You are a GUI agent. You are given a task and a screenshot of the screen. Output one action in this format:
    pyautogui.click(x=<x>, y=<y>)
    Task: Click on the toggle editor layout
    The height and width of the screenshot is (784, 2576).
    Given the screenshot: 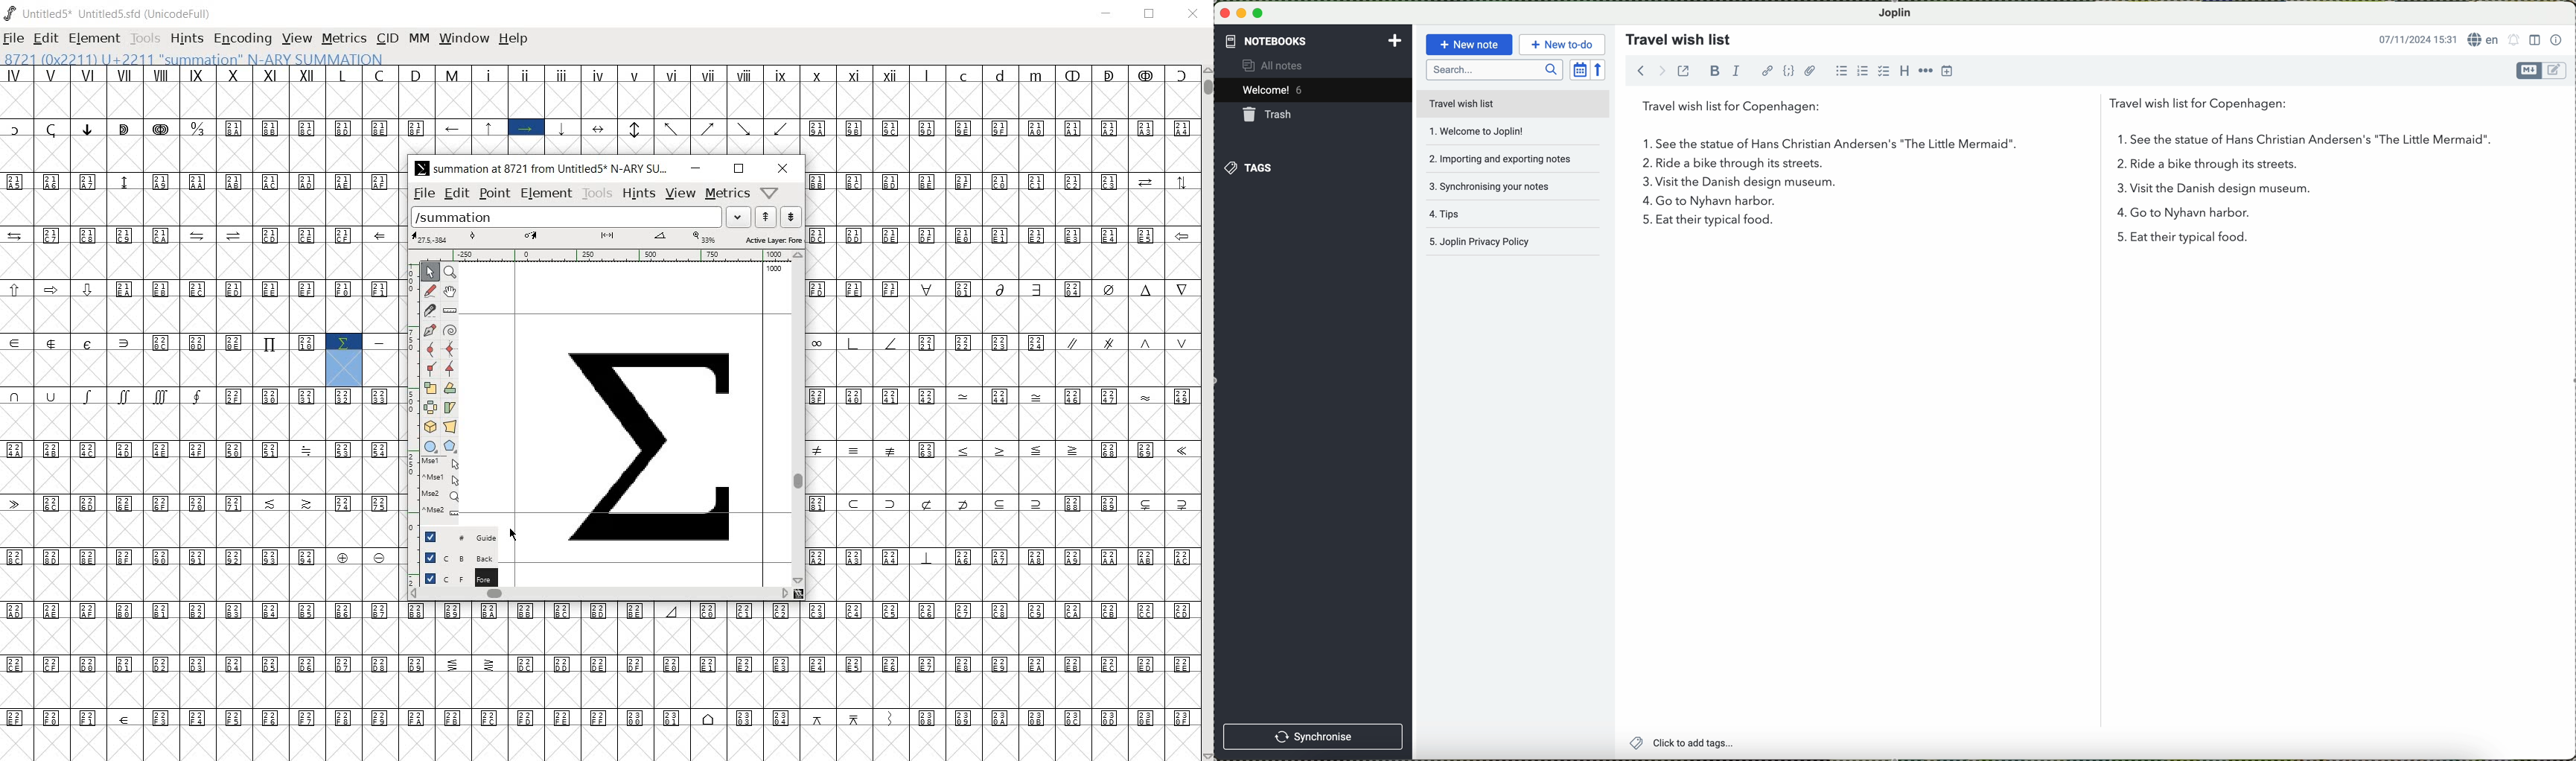 What is the action you would take?
    pyautogui.click(x=2535, y=40)
    